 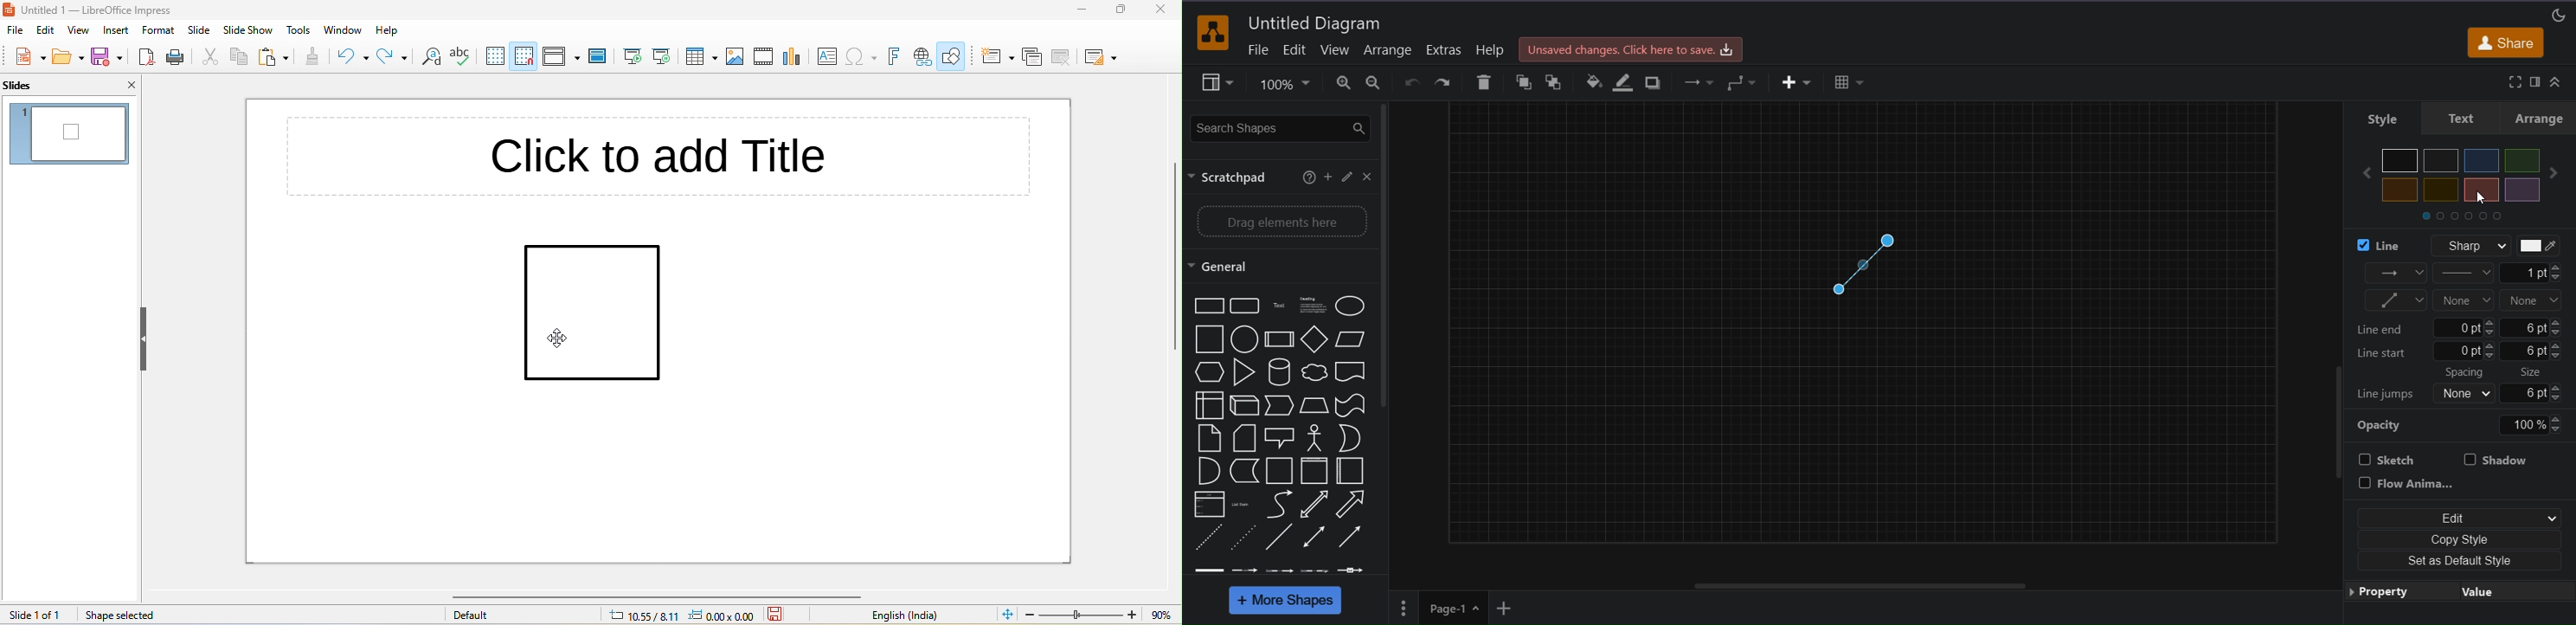 I want to click on pattern, so click(x=2466, y=272).